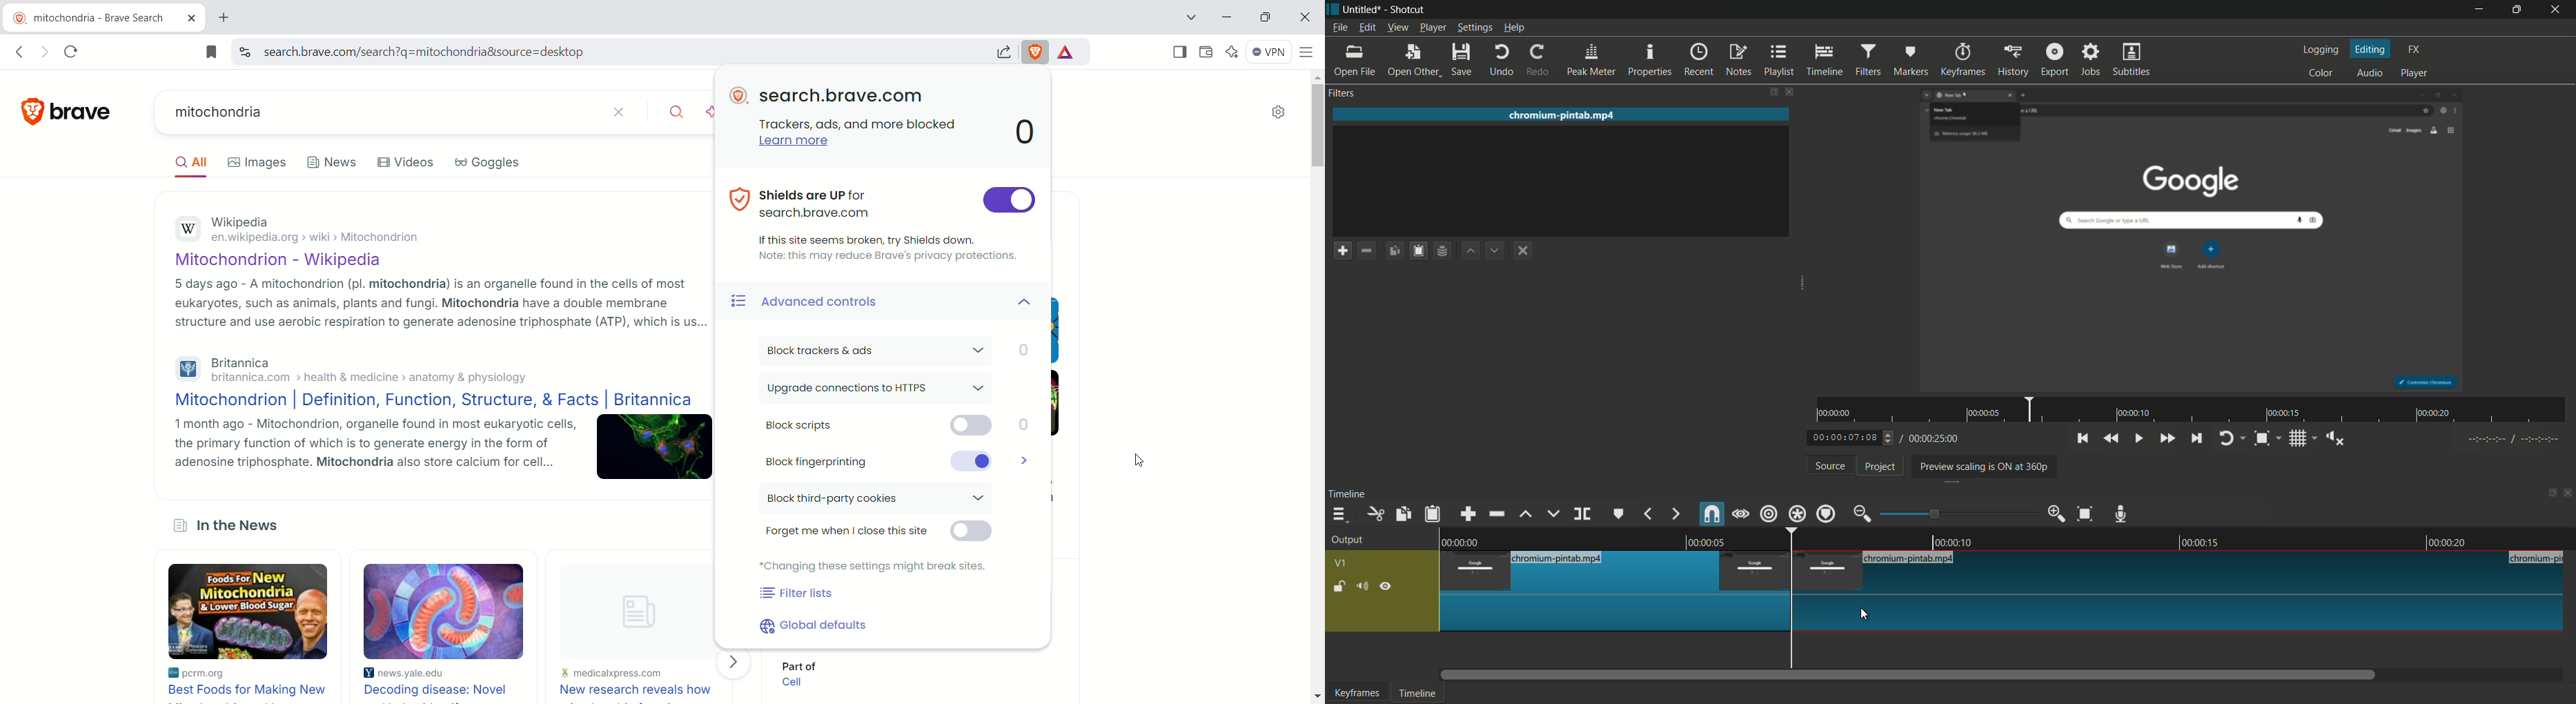 This screenshot has height=728, width=2576. Describe the element at coordinates (1960, 514) in the screenshot. I see `adjustment bar` at that location.